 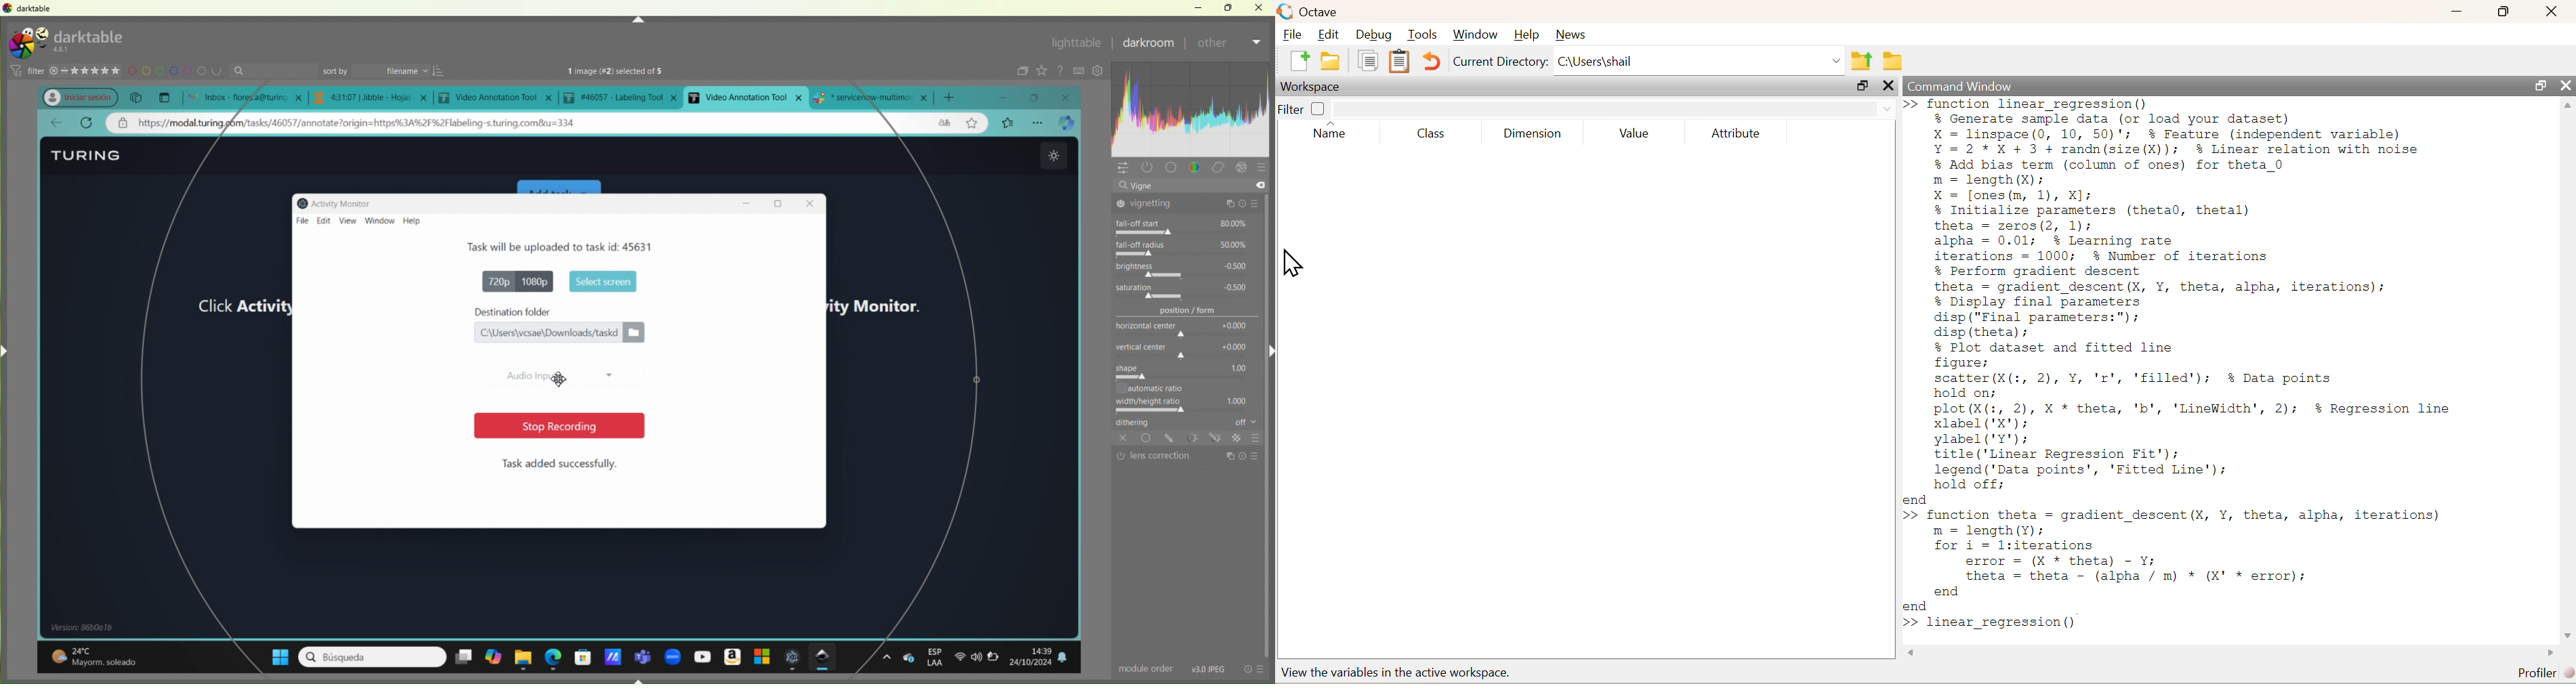 What do you see at coordinates (177, 72) in the screenshot?
I see `design` at bounding box center [177, 72].